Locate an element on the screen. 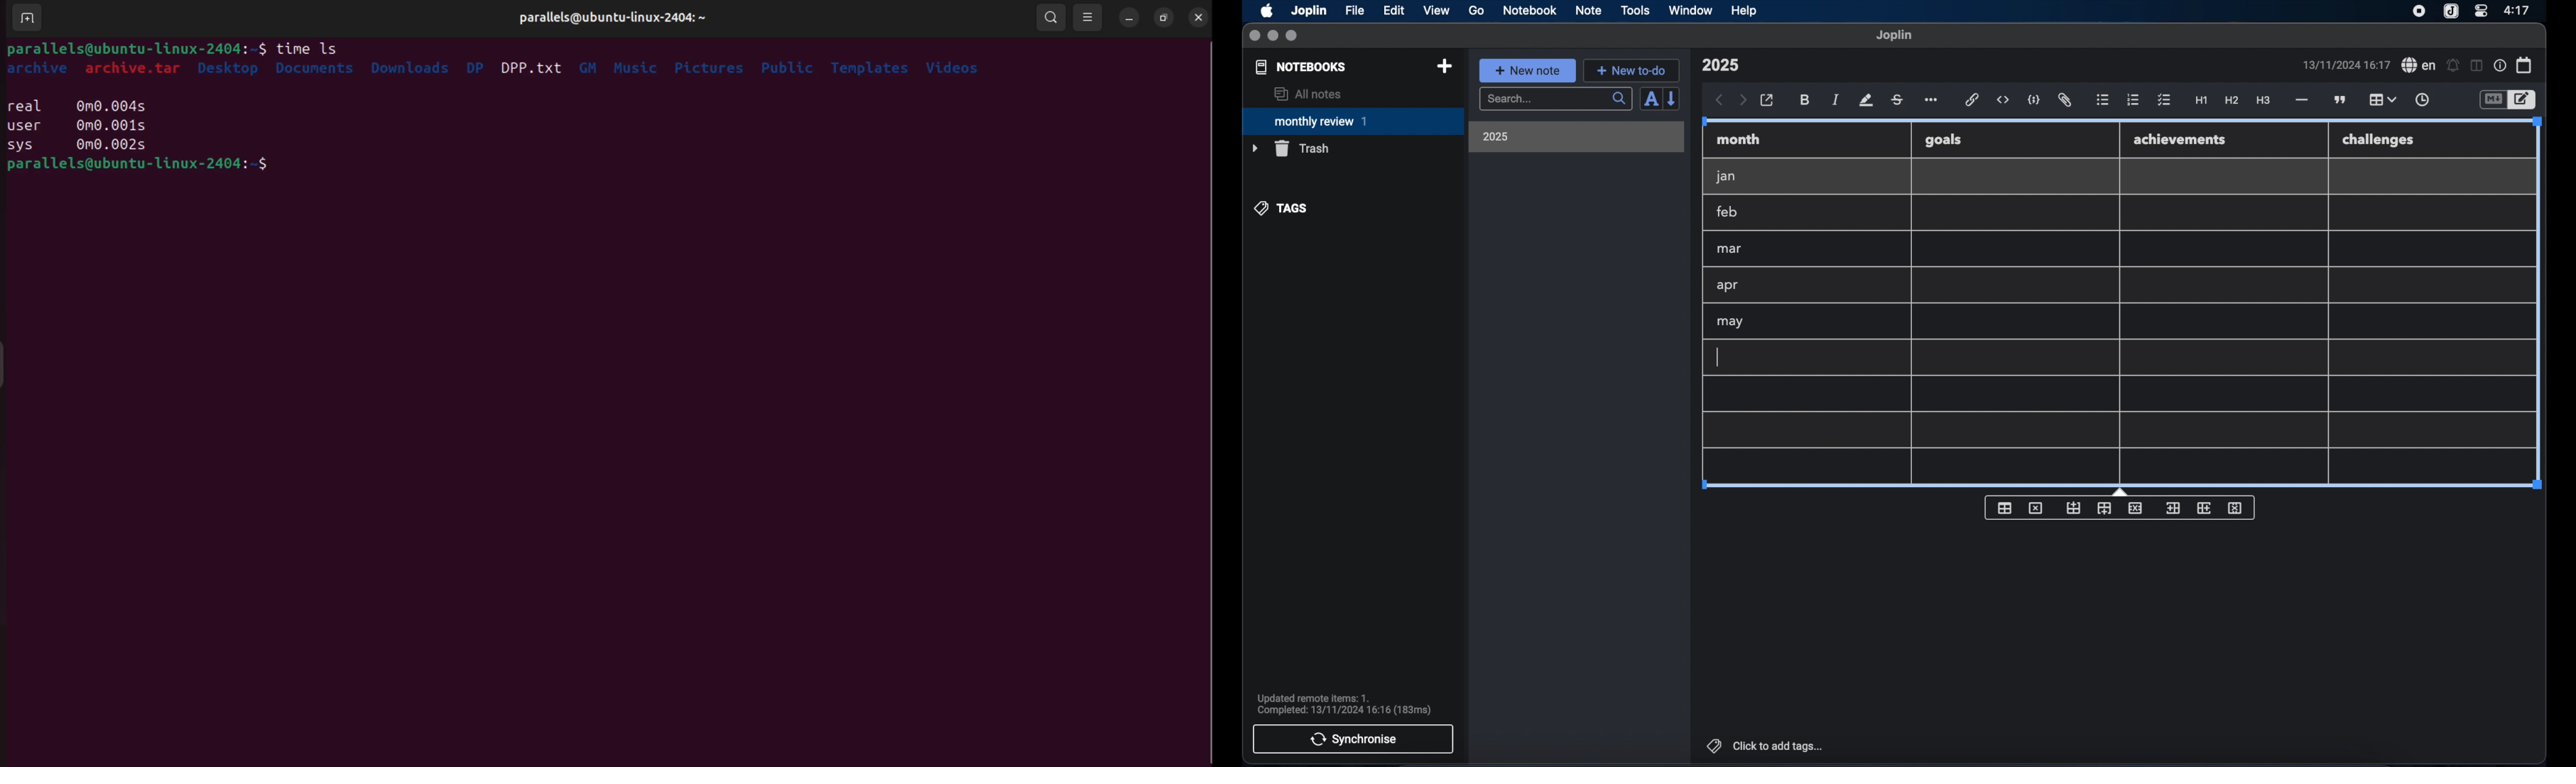 The width and height of the screenshot is (2576, 784). new notebook is located at coordinates (1444, 67).